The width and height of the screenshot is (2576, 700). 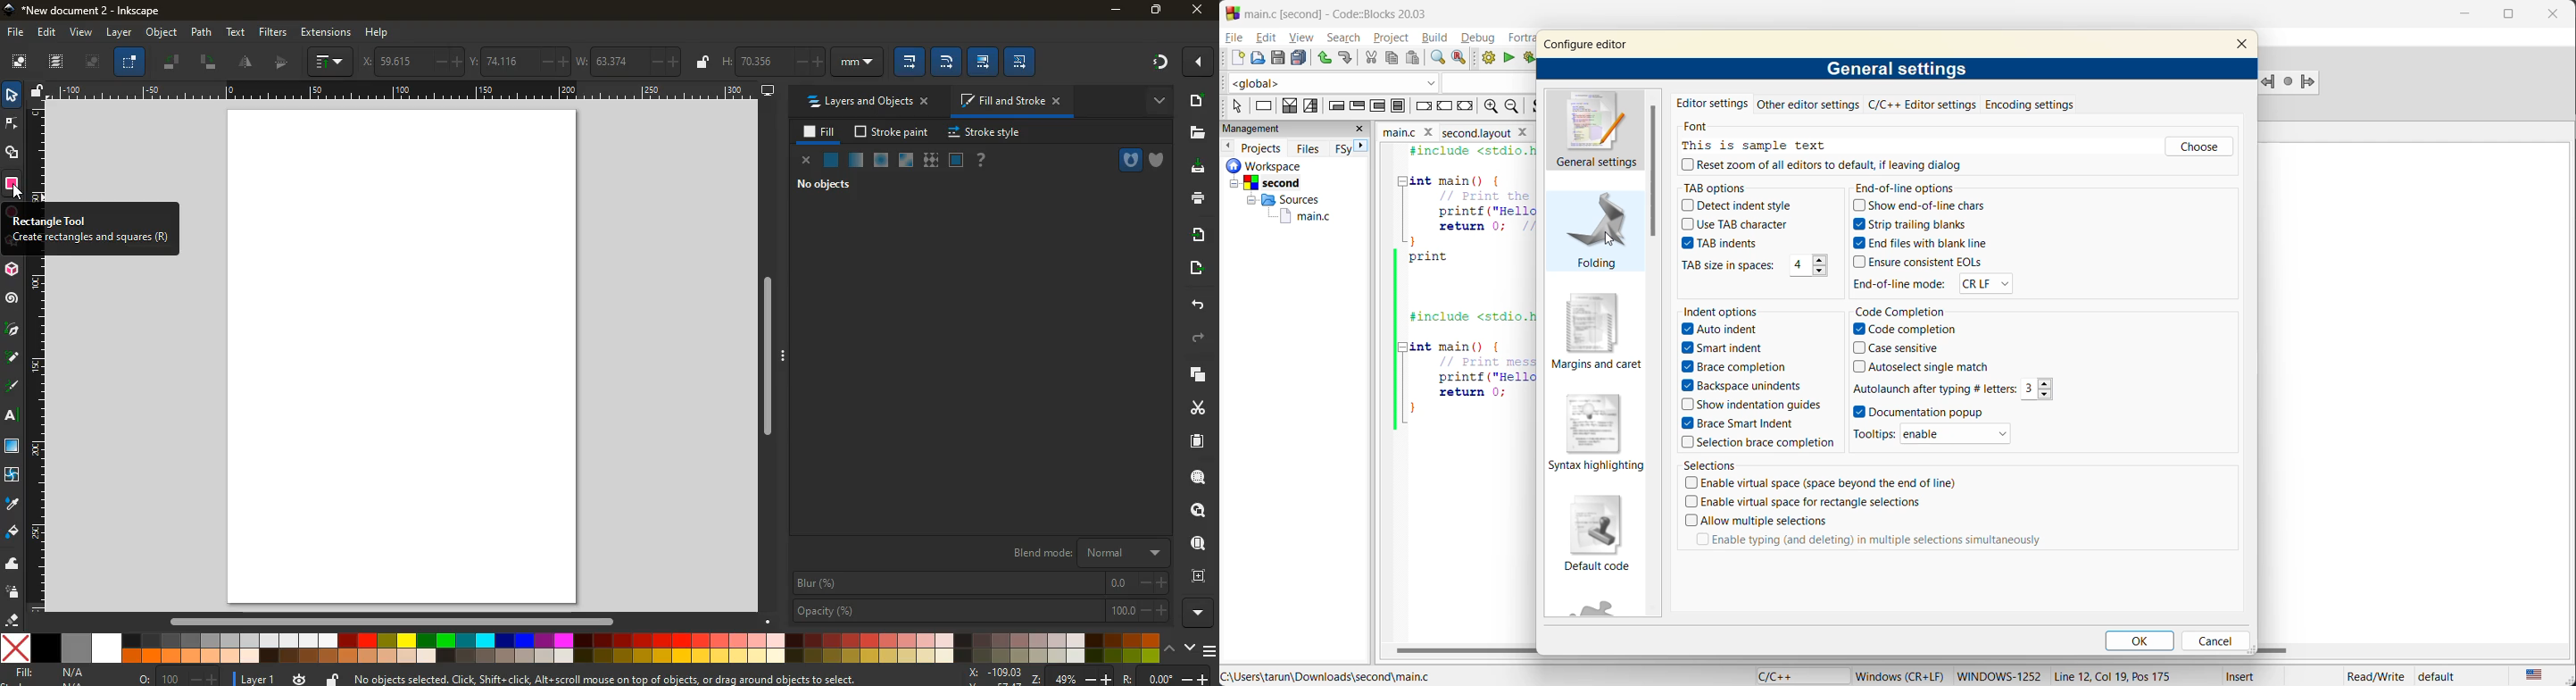 What do you see at coordinates (1261, 167) in the screenshot?
I see `workspace` at bounding box center [1261, 167].